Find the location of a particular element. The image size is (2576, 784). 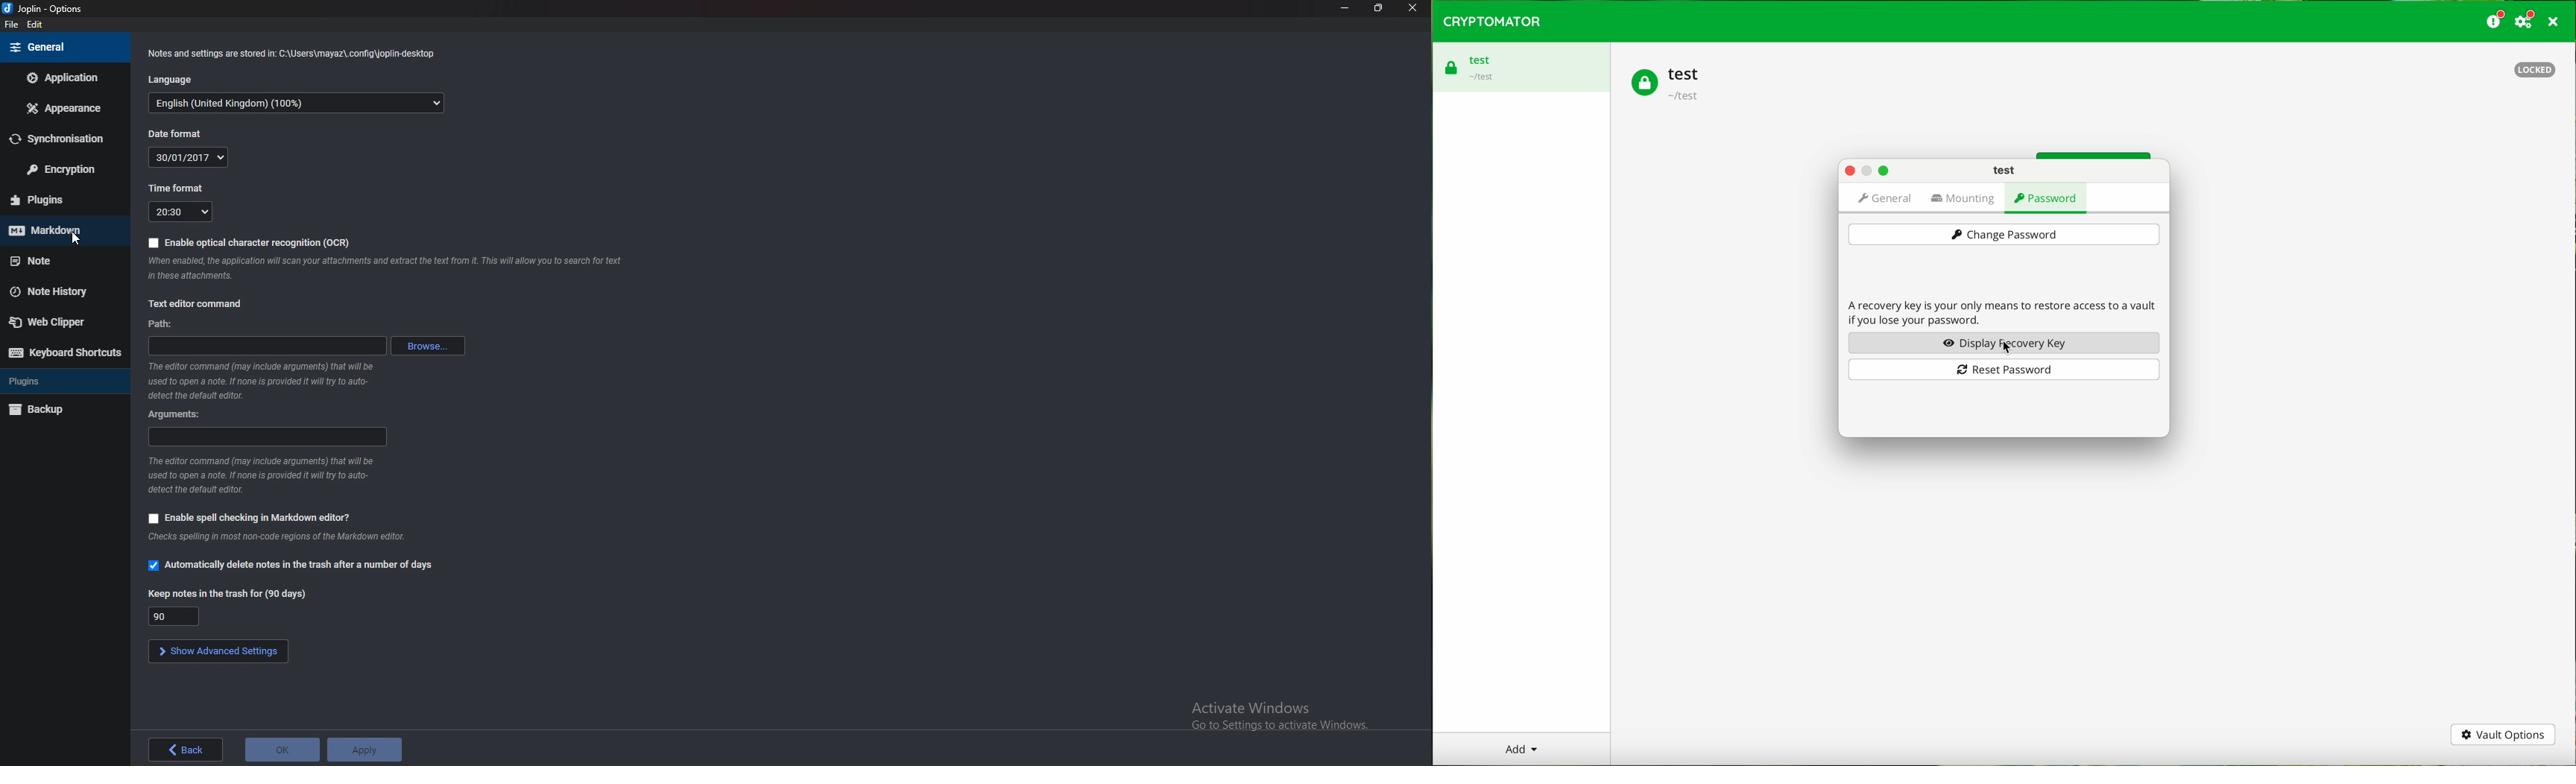

Application is located at coordinates (65, 80).